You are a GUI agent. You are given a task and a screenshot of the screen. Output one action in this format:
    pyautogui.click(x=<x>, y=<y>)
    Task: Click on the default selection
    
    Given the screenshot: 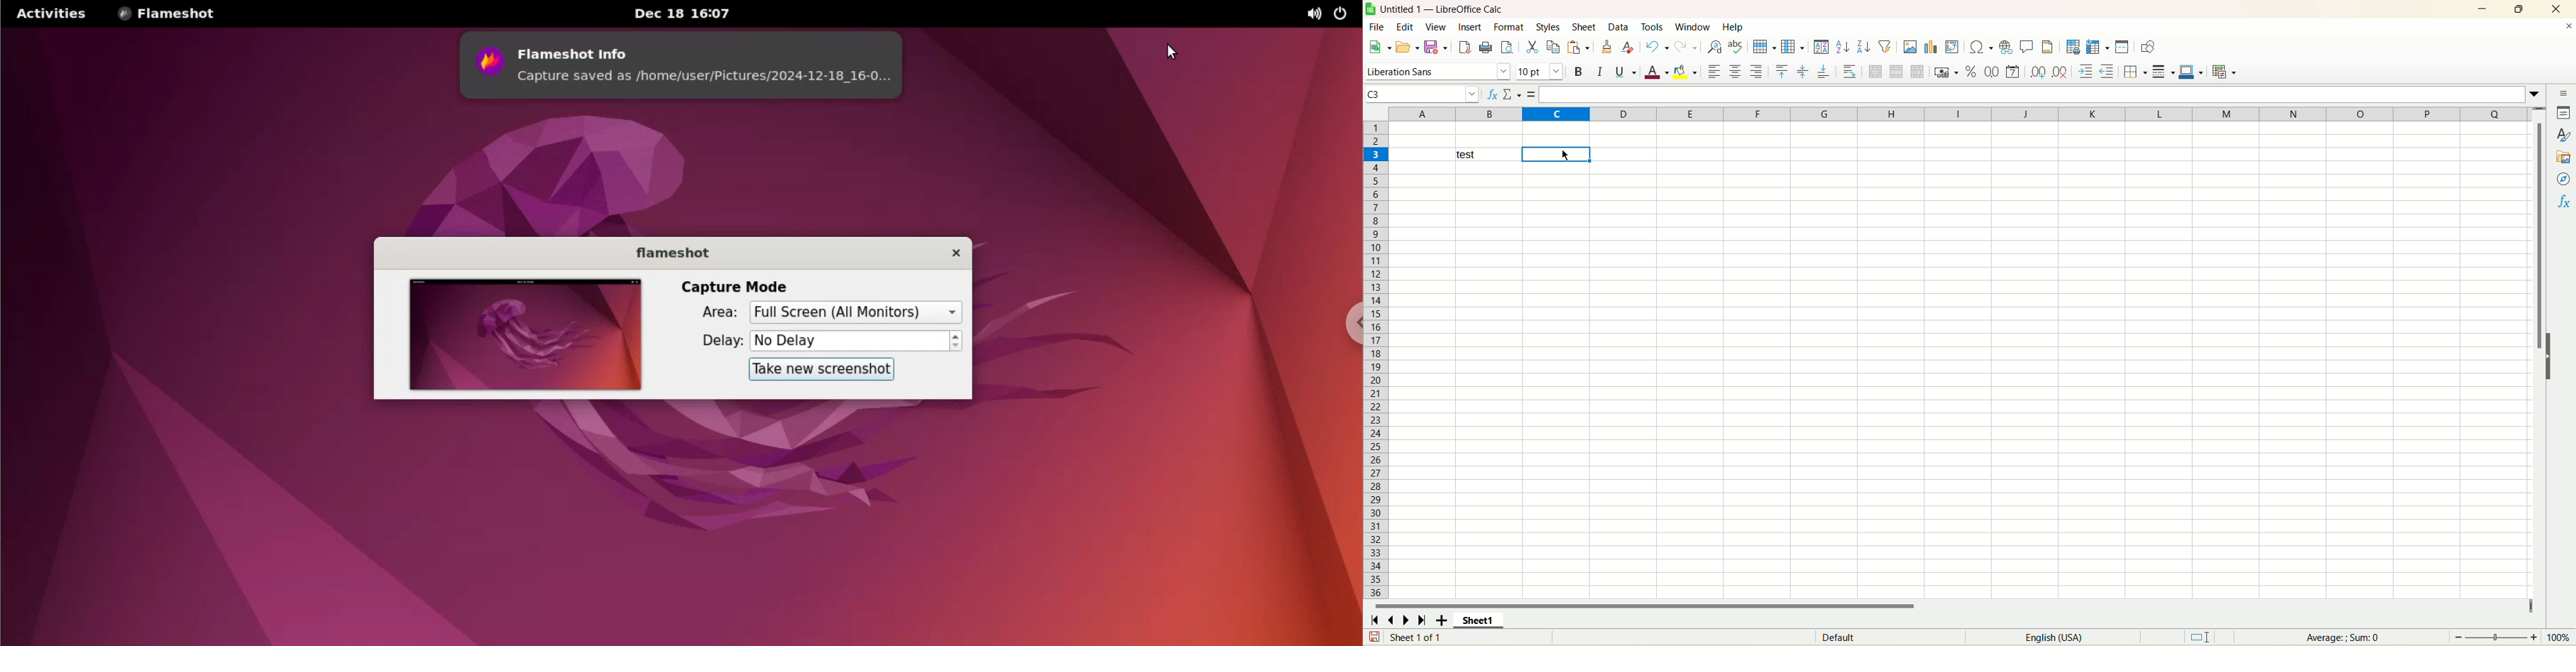 What is the action you would take?
    pyautogui.click(x=2200, y=637)
    